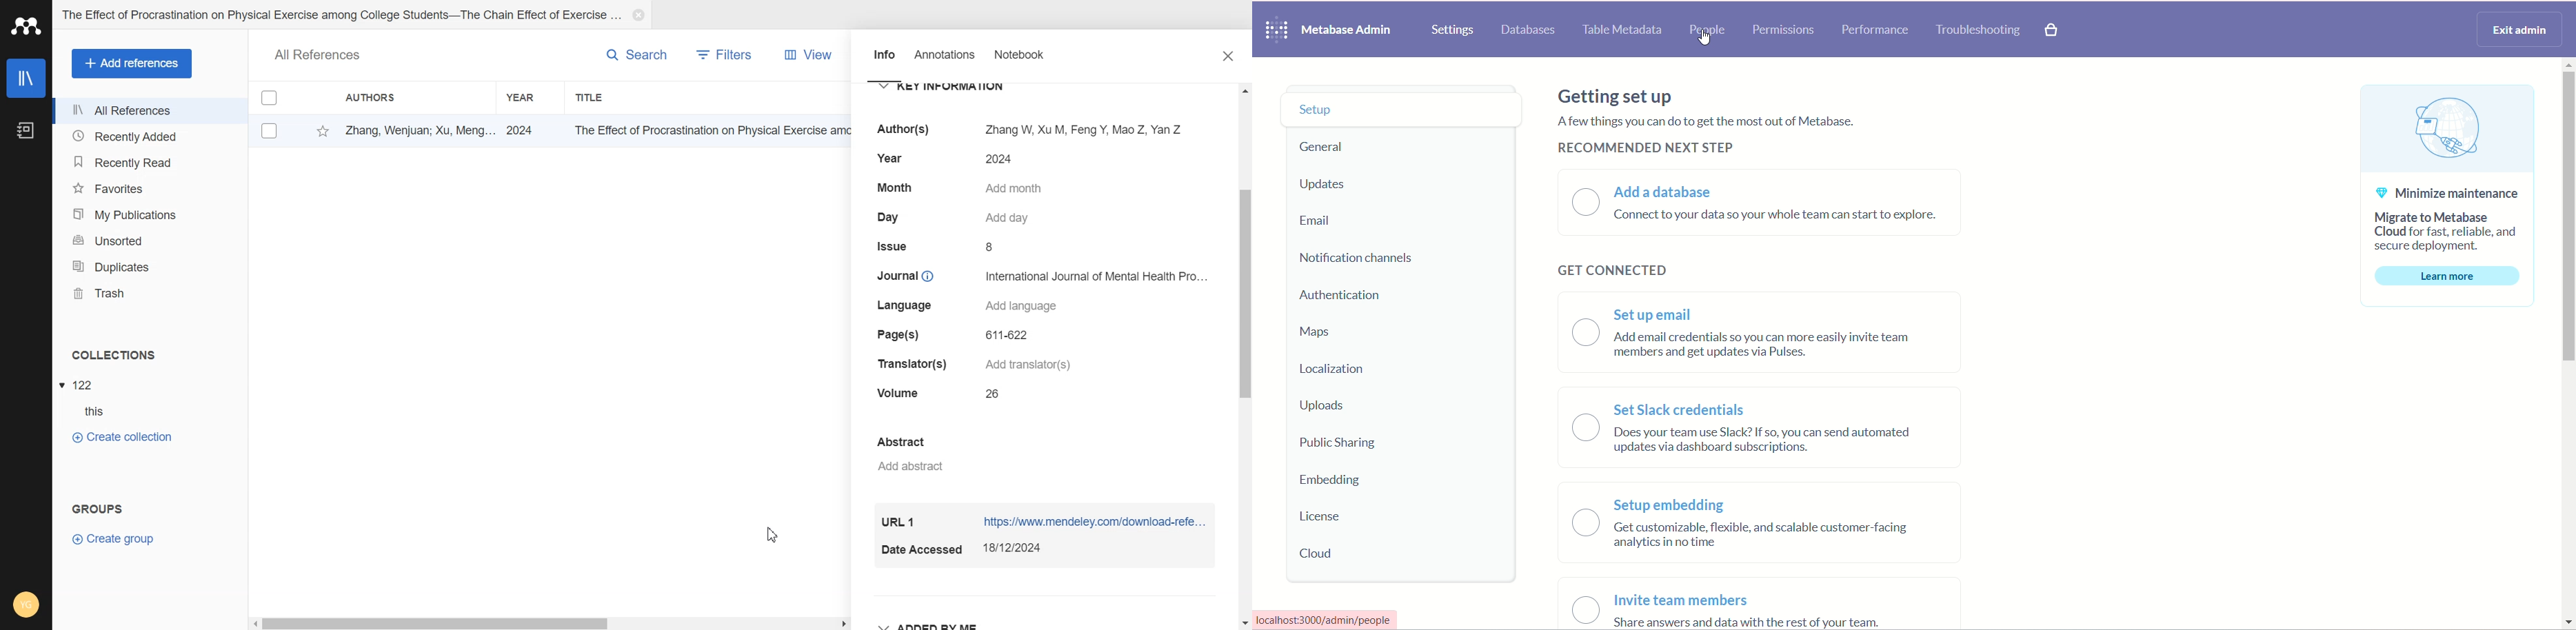  I want to click on metabase admin, so click(1354, 30).